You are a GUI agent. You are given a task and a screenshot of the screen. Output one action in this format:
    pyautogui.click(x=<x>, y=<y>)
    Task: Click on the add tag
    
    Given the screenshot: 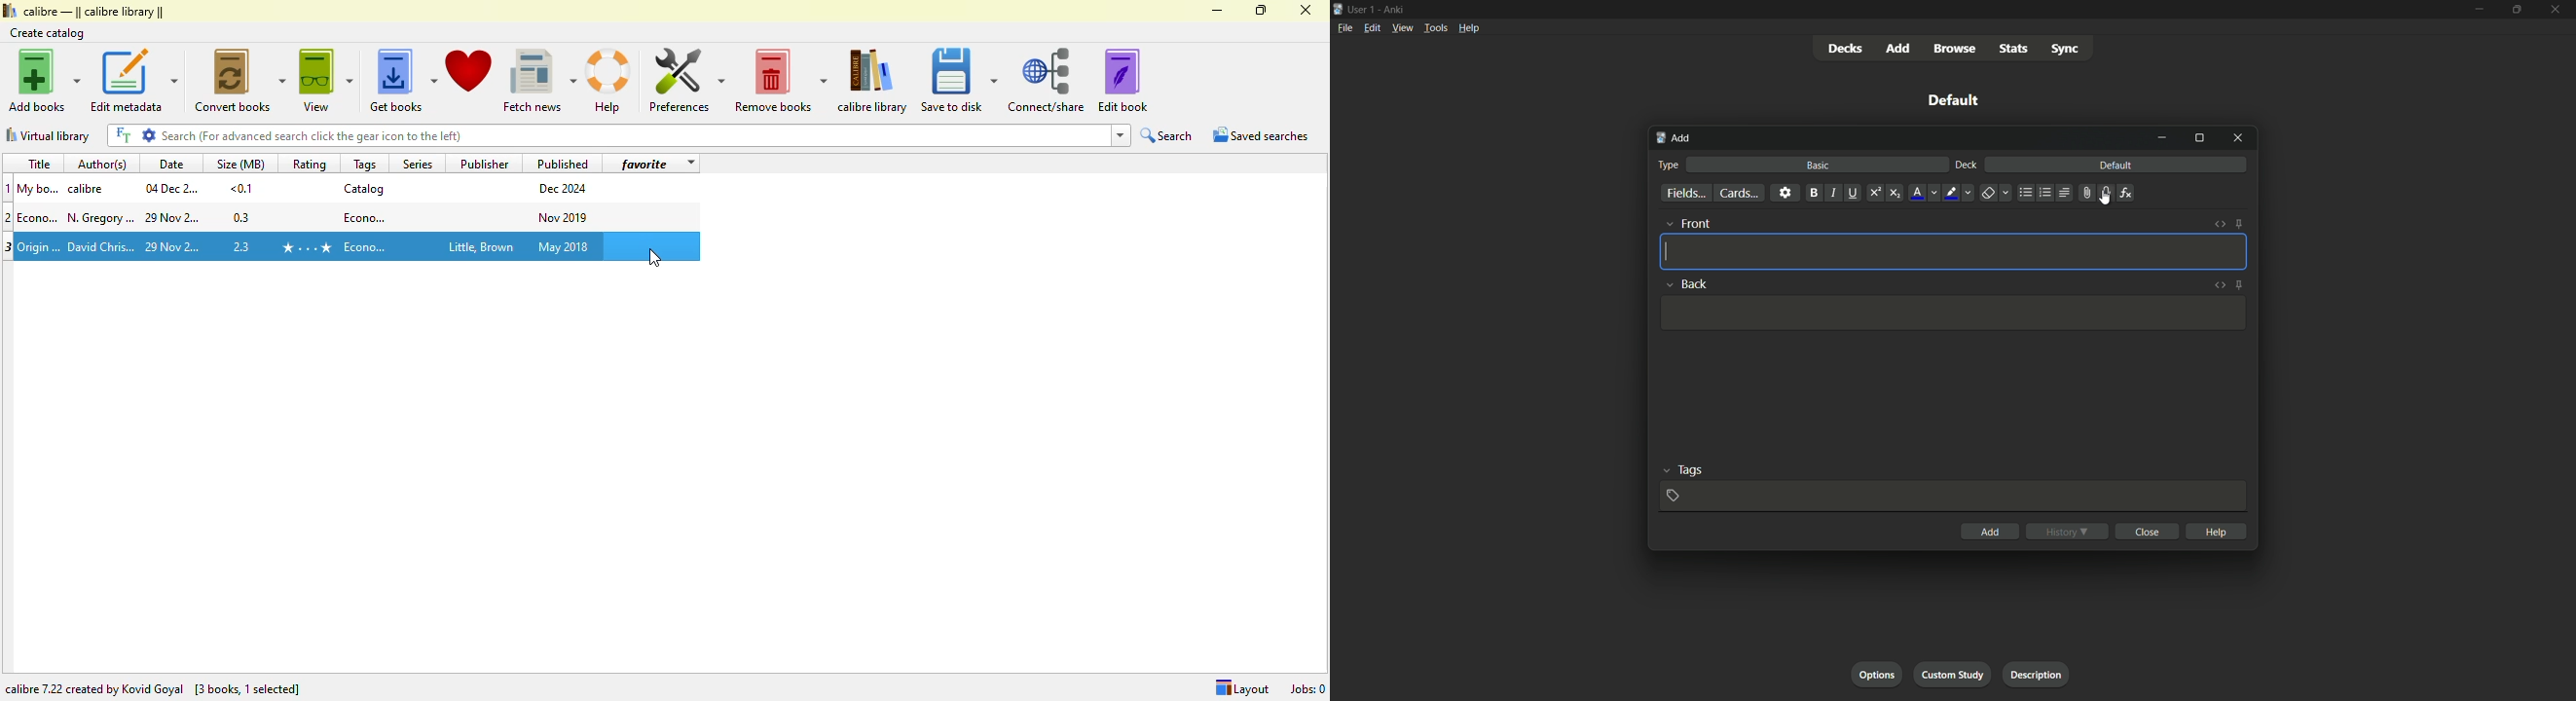 What is the action you would take?
    pyautogui.click(x=1673, y=495)
    